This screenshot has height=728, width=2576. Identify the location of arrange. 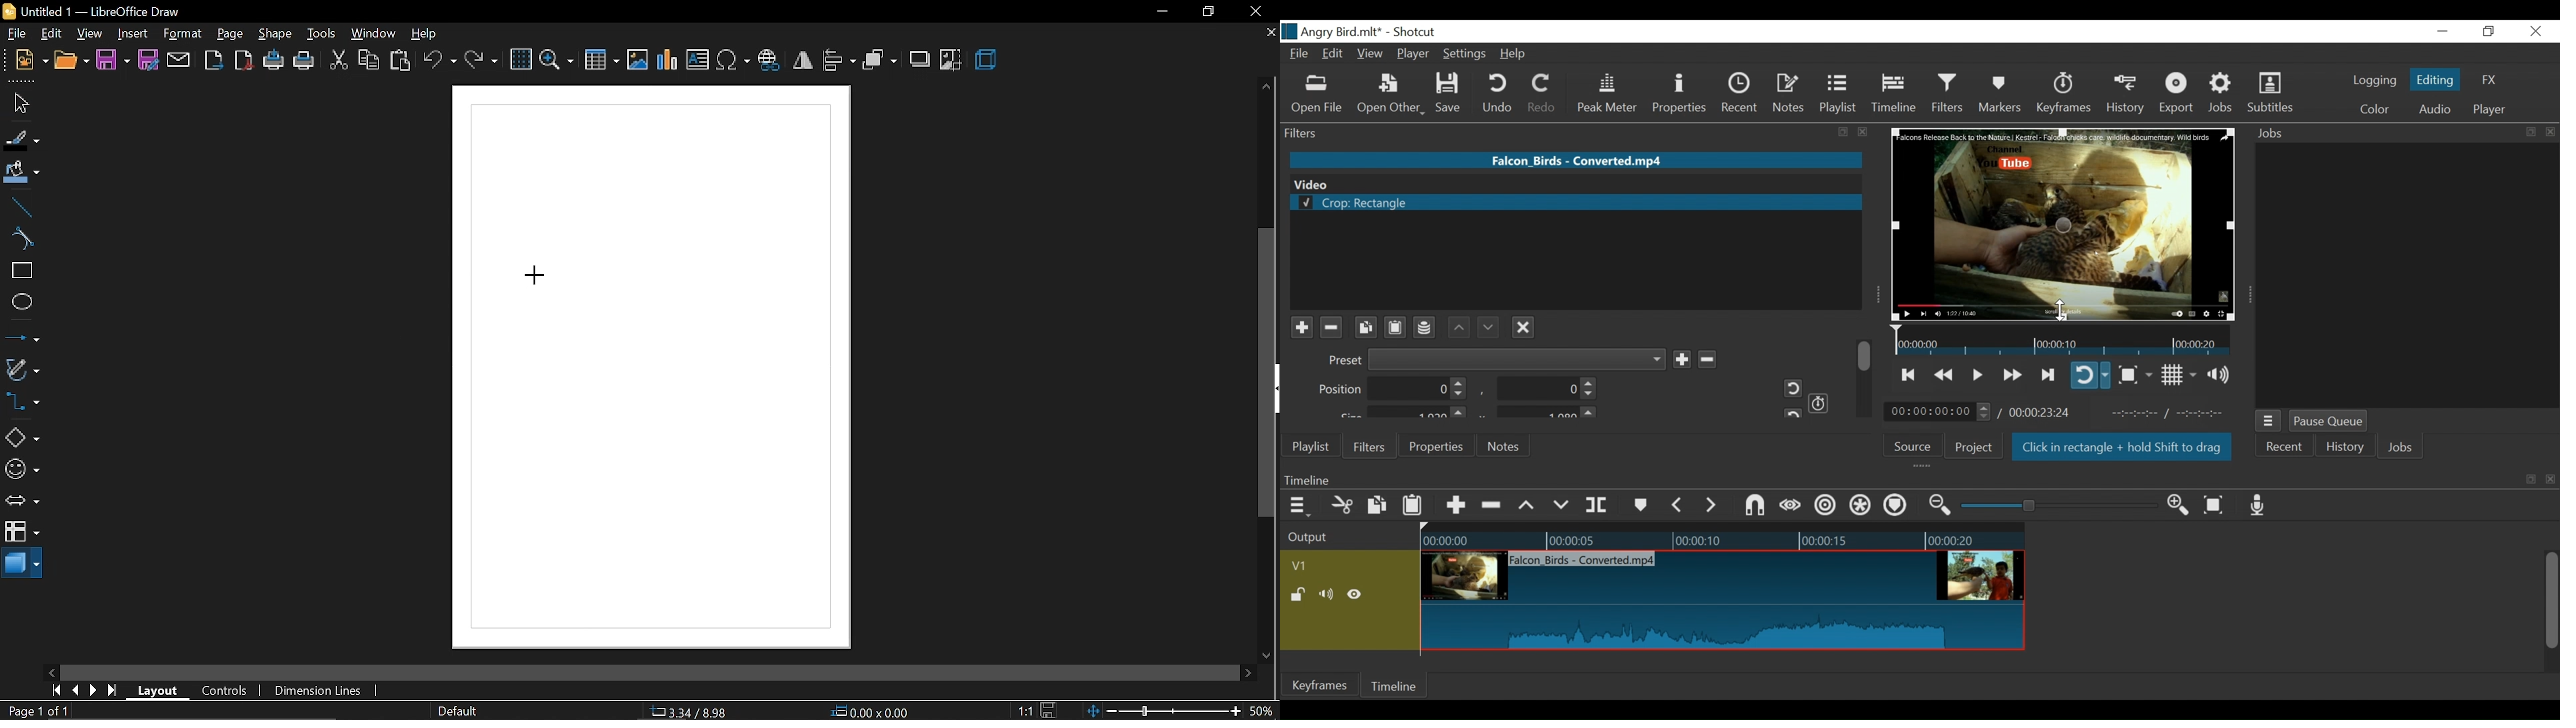
(879, 62).